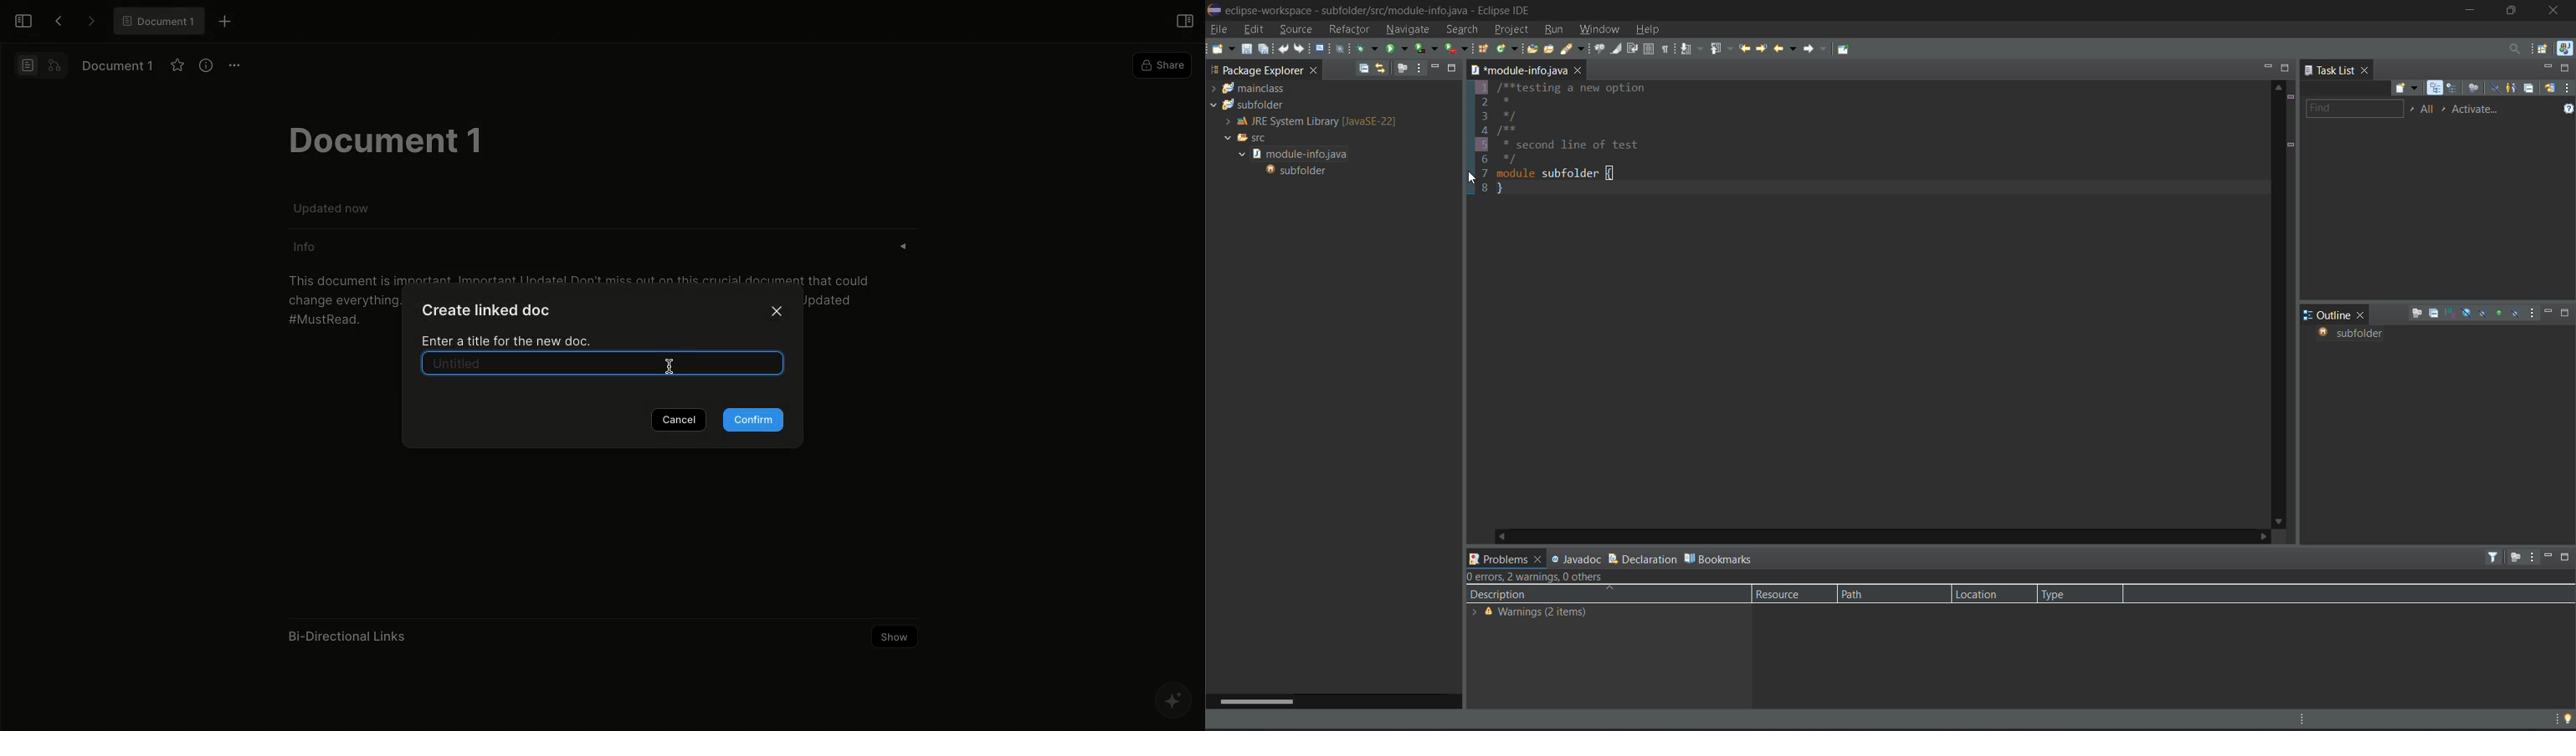 The height and width of the screenshot is (756, 2576). Describe the element at coordinates (2429, 109) in the screenshot. I see `all` at that location.